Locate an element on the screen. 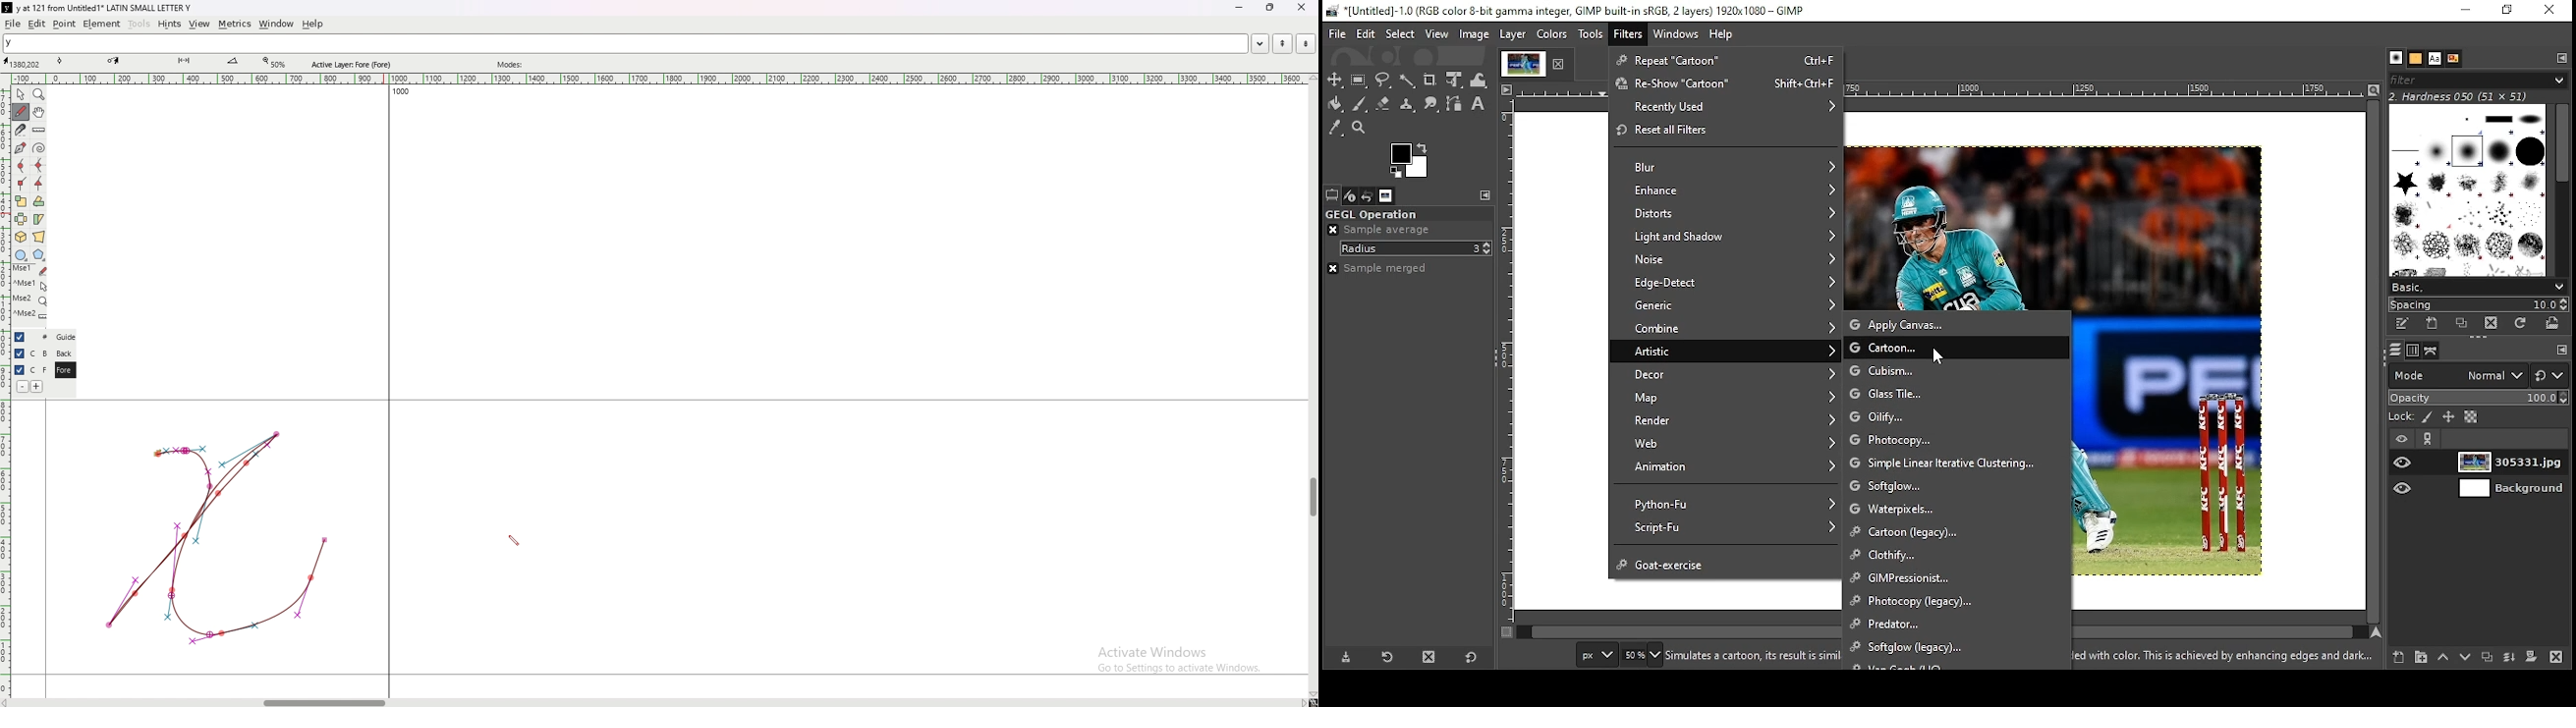 This screenshot has height=728, width=2576. free selection tool is located at coordinates (1384, 80).